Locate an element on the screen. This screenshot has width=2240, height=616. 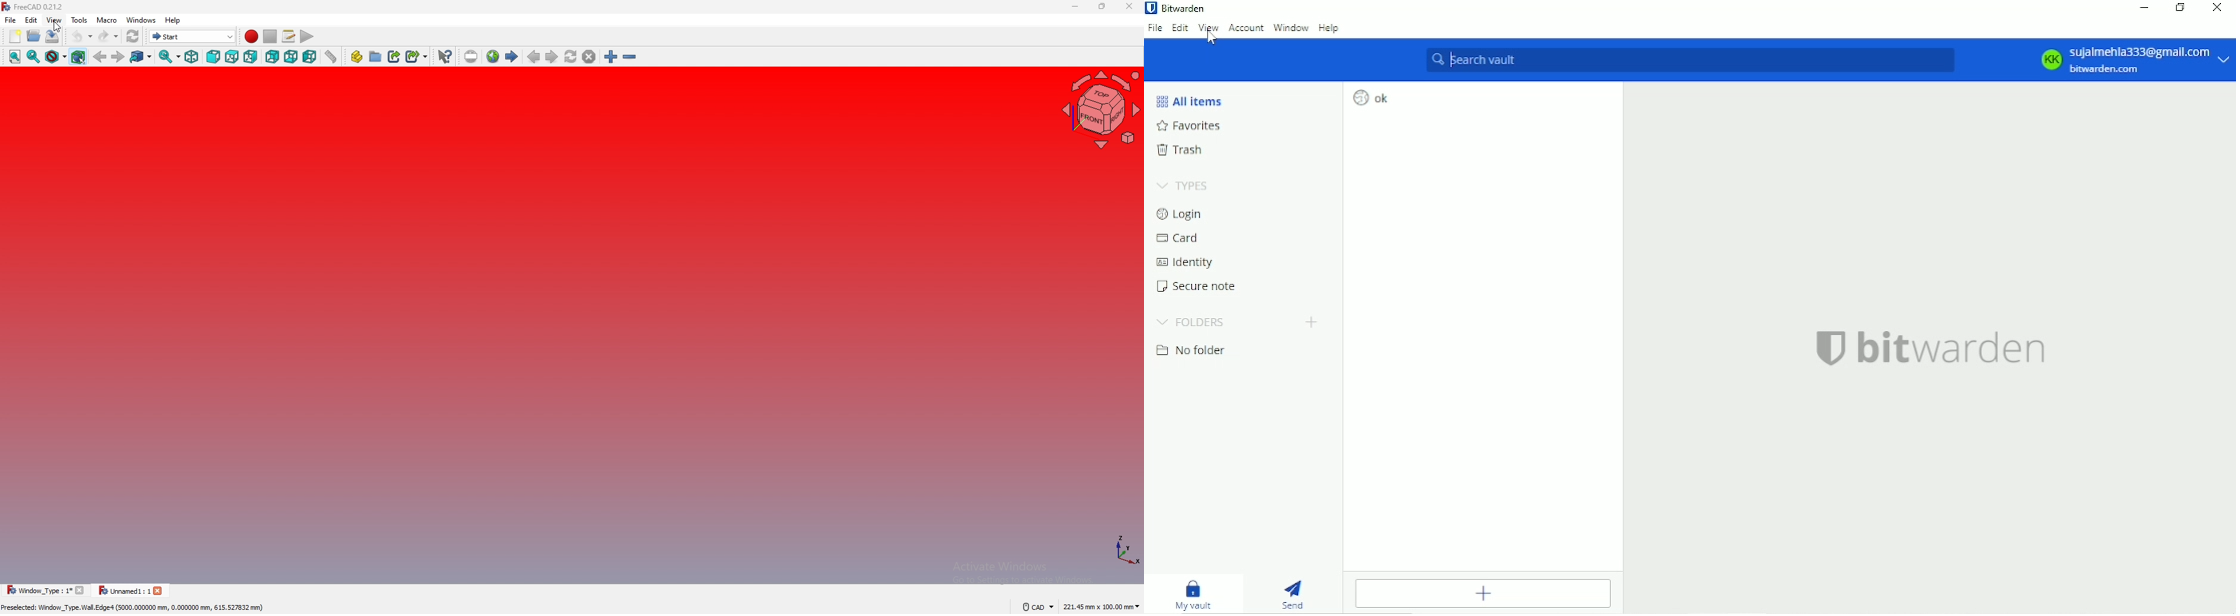
rear is located at coordinates (273, 57).